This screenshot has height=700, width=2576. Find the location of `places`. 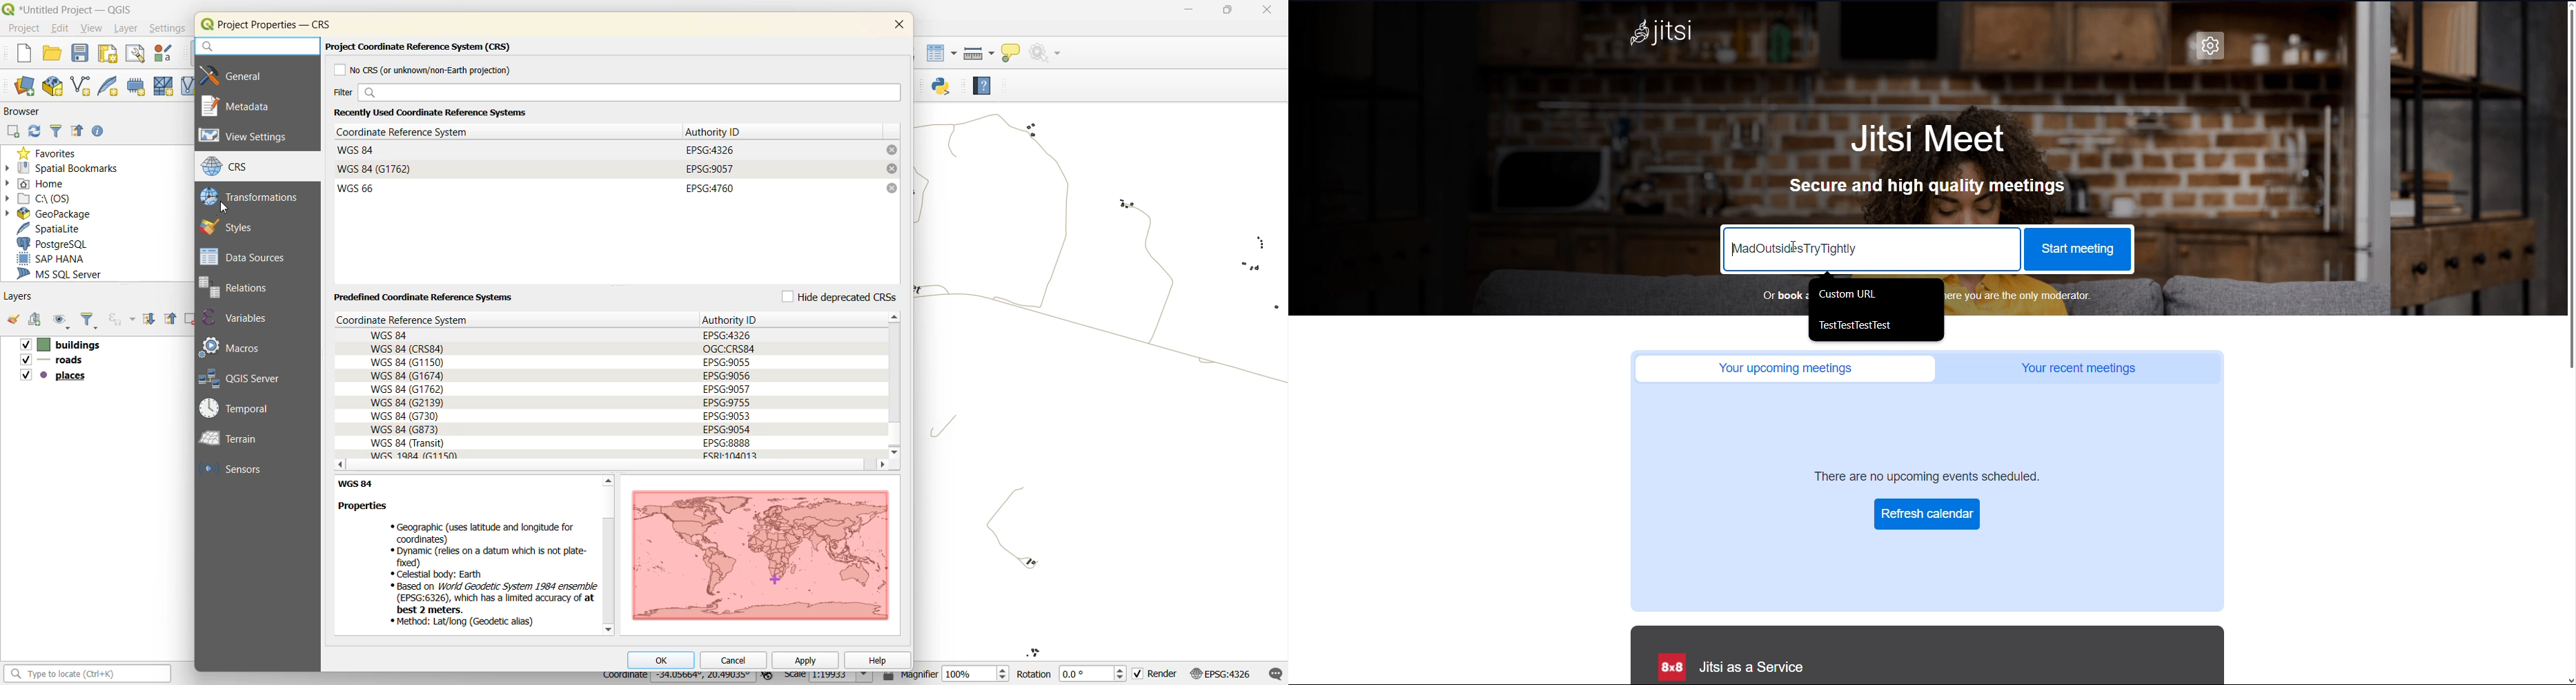

places is located at coordinates (55, 376).